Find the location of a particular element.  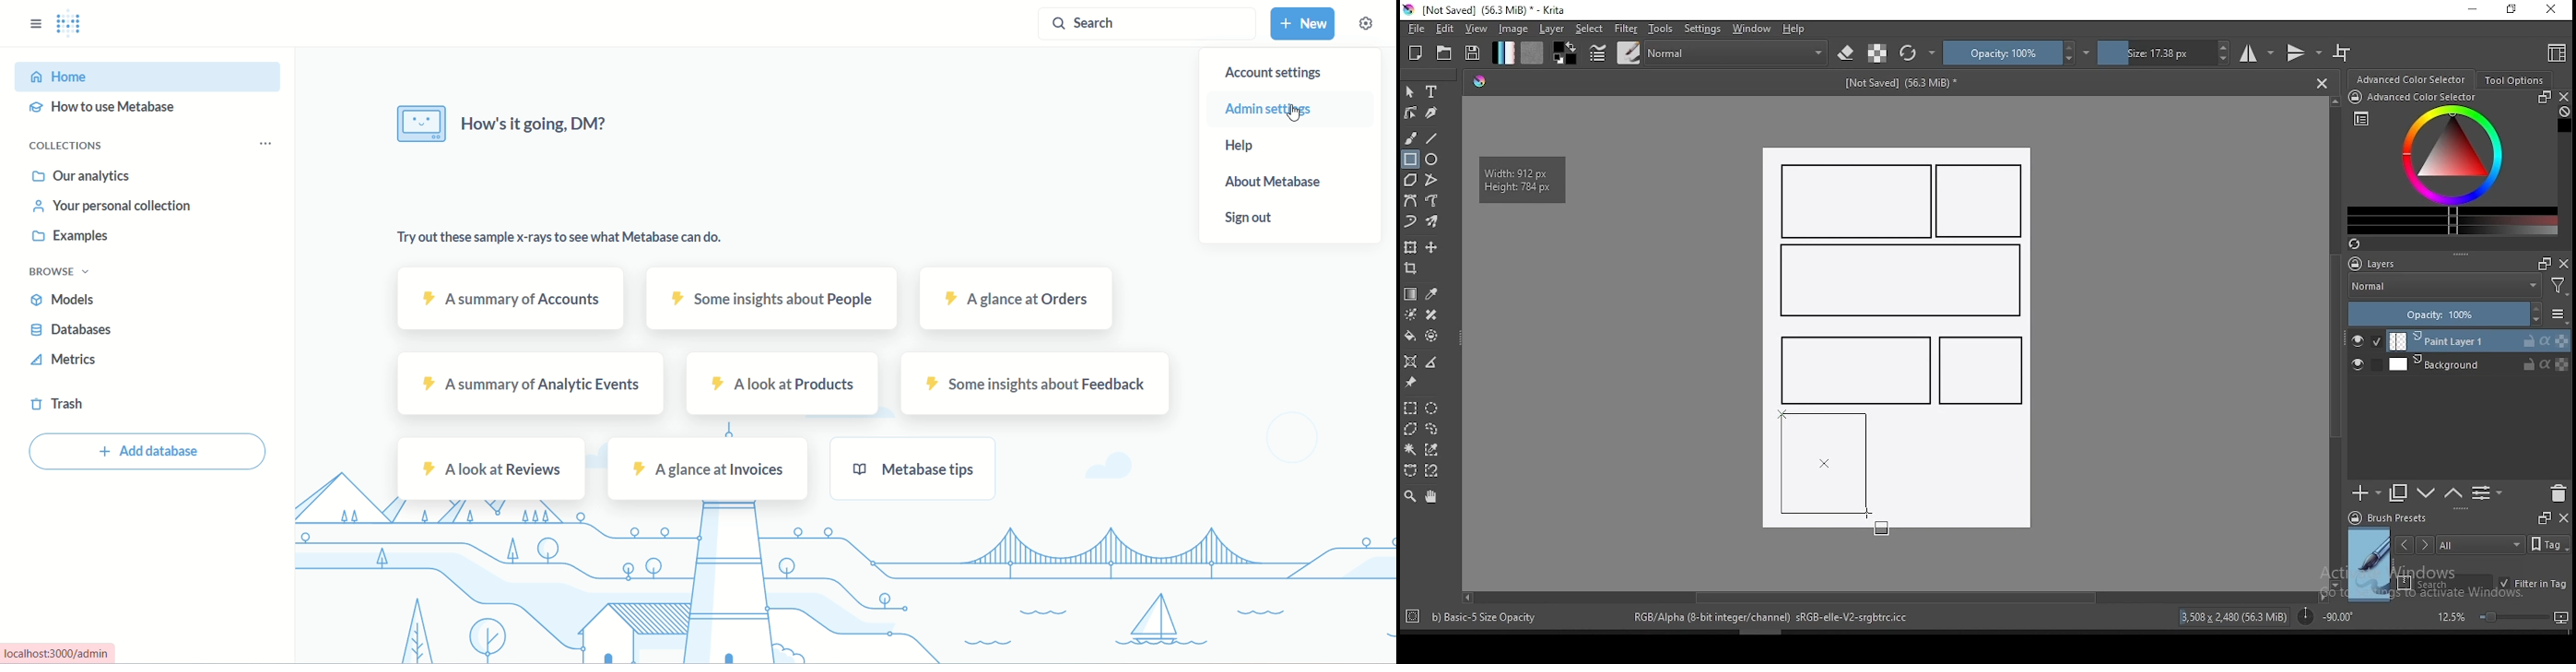

opacity is located at coordinates (2017, 53).